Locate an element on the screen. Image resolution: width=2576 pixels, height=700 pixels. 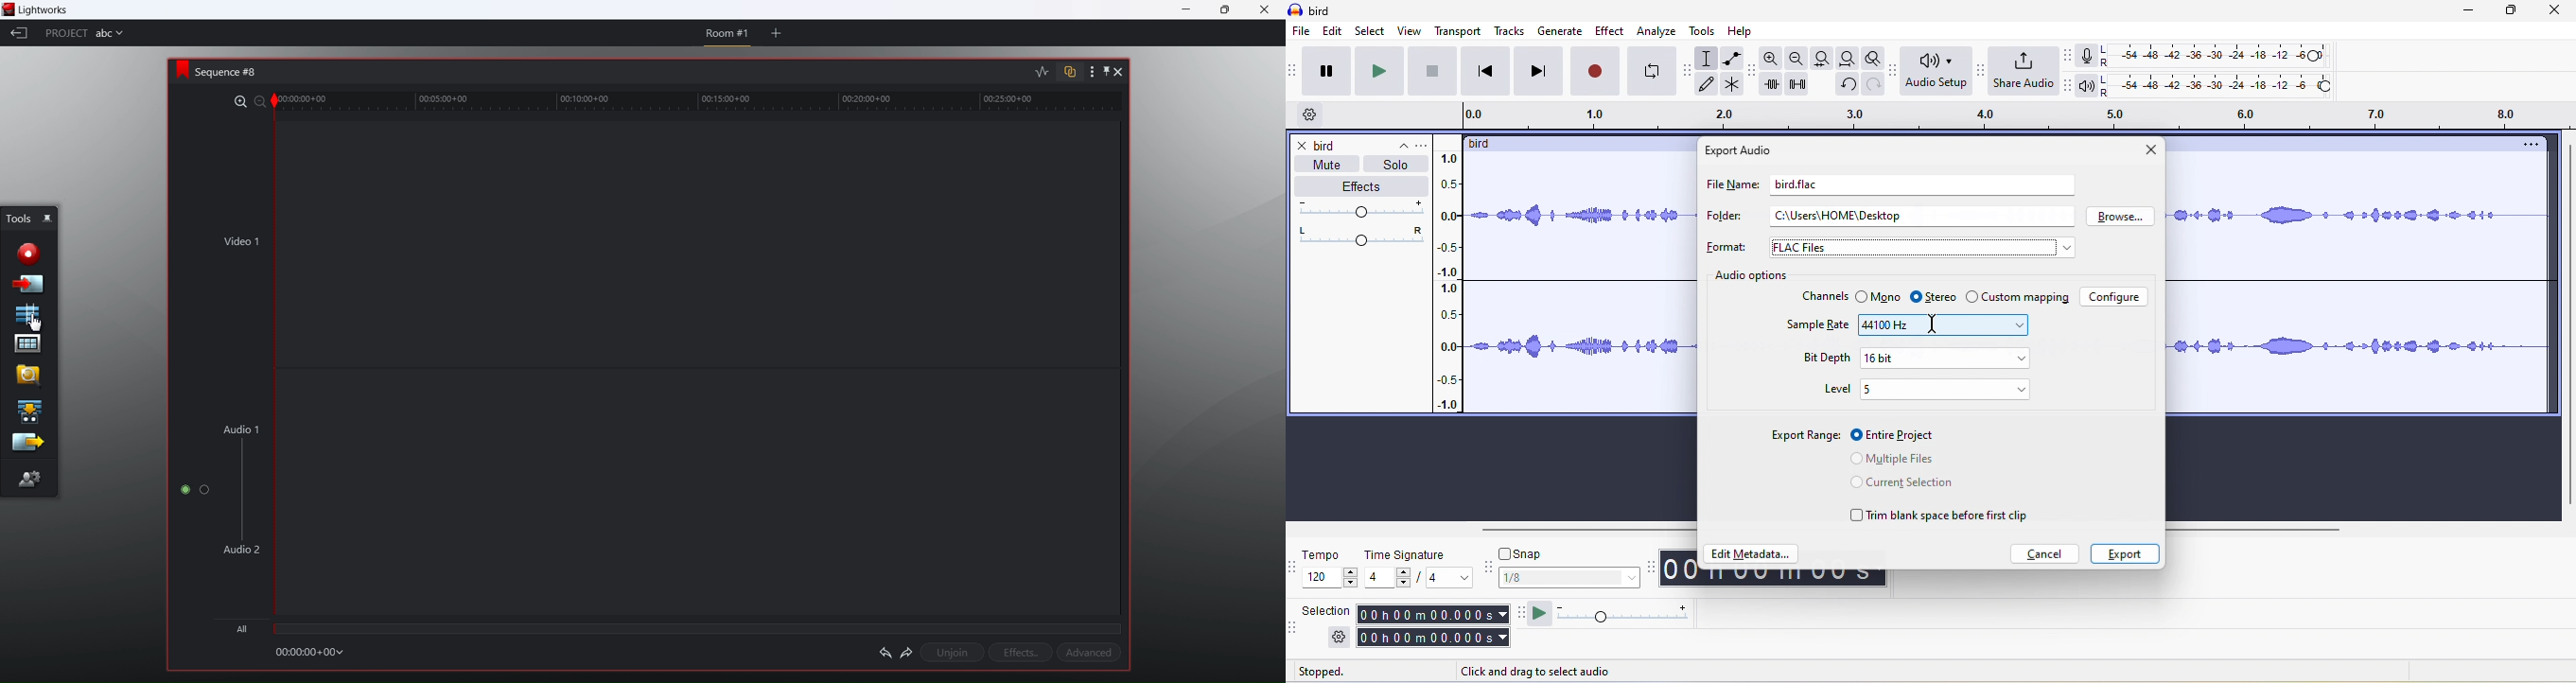
minimize is located at coordinates (1188, 9).